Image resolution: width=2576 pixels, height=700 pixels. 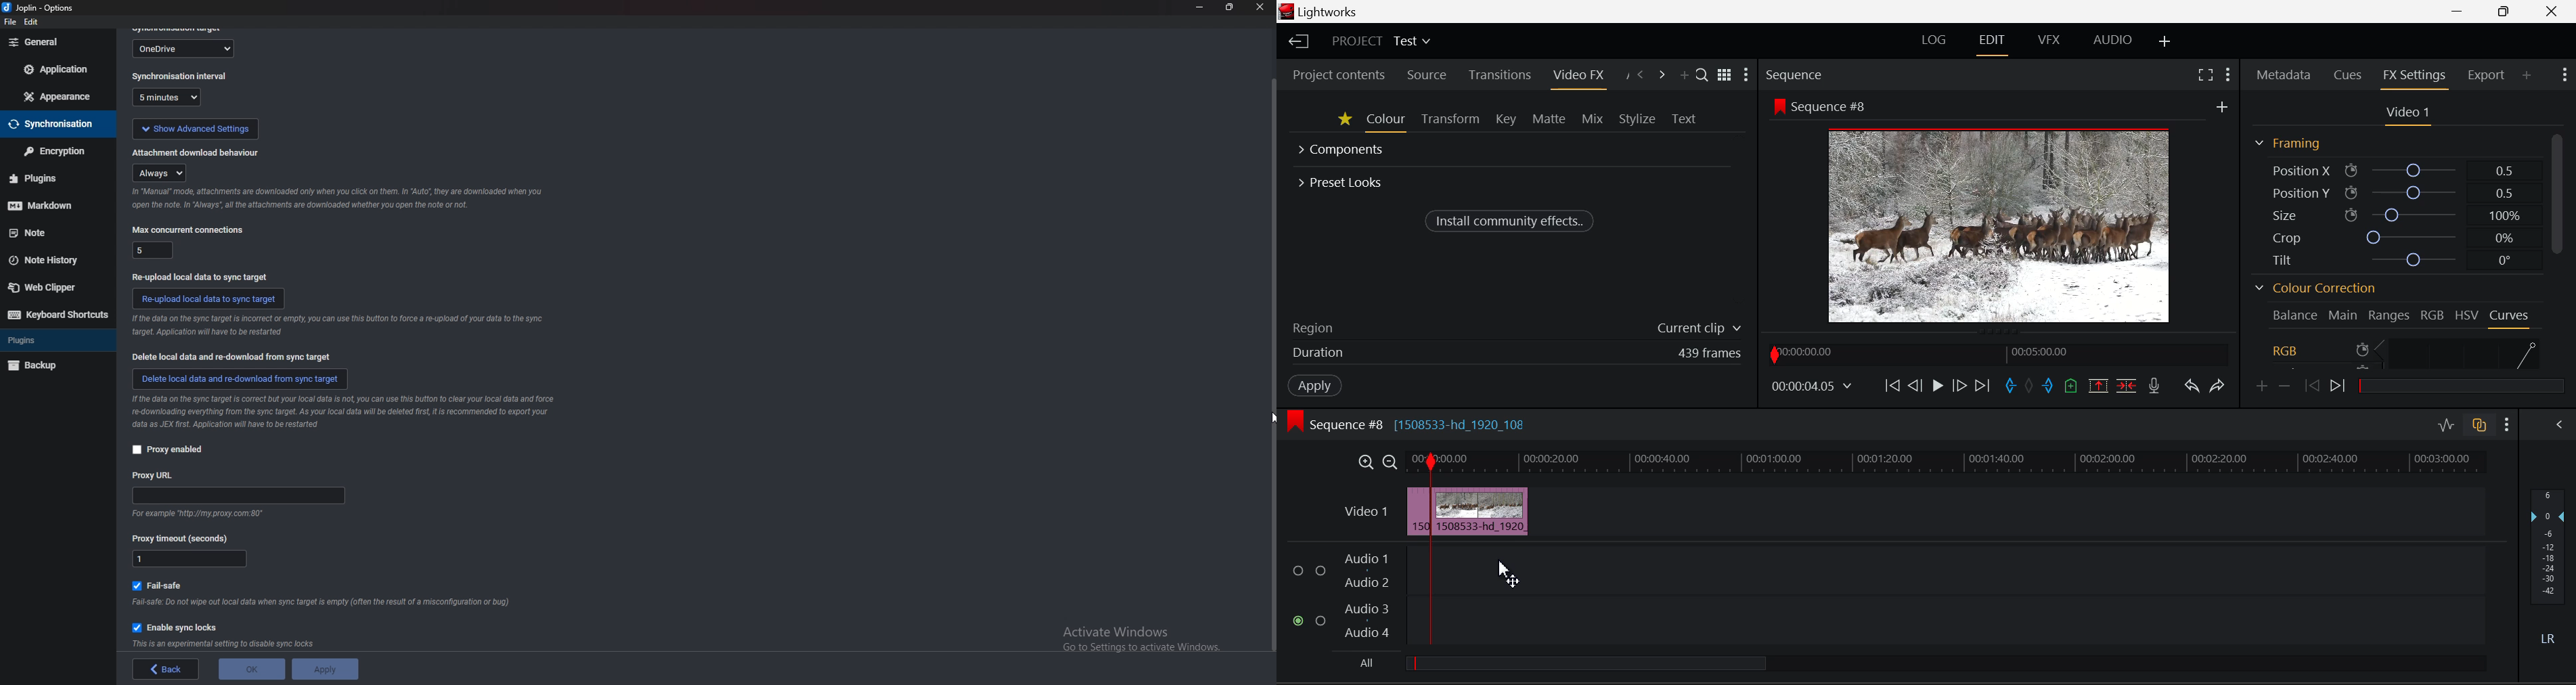 What do you see at coordinates (1339, 75) in the screenshot?
I see `Project contents` at bounding box center [1339, 75].